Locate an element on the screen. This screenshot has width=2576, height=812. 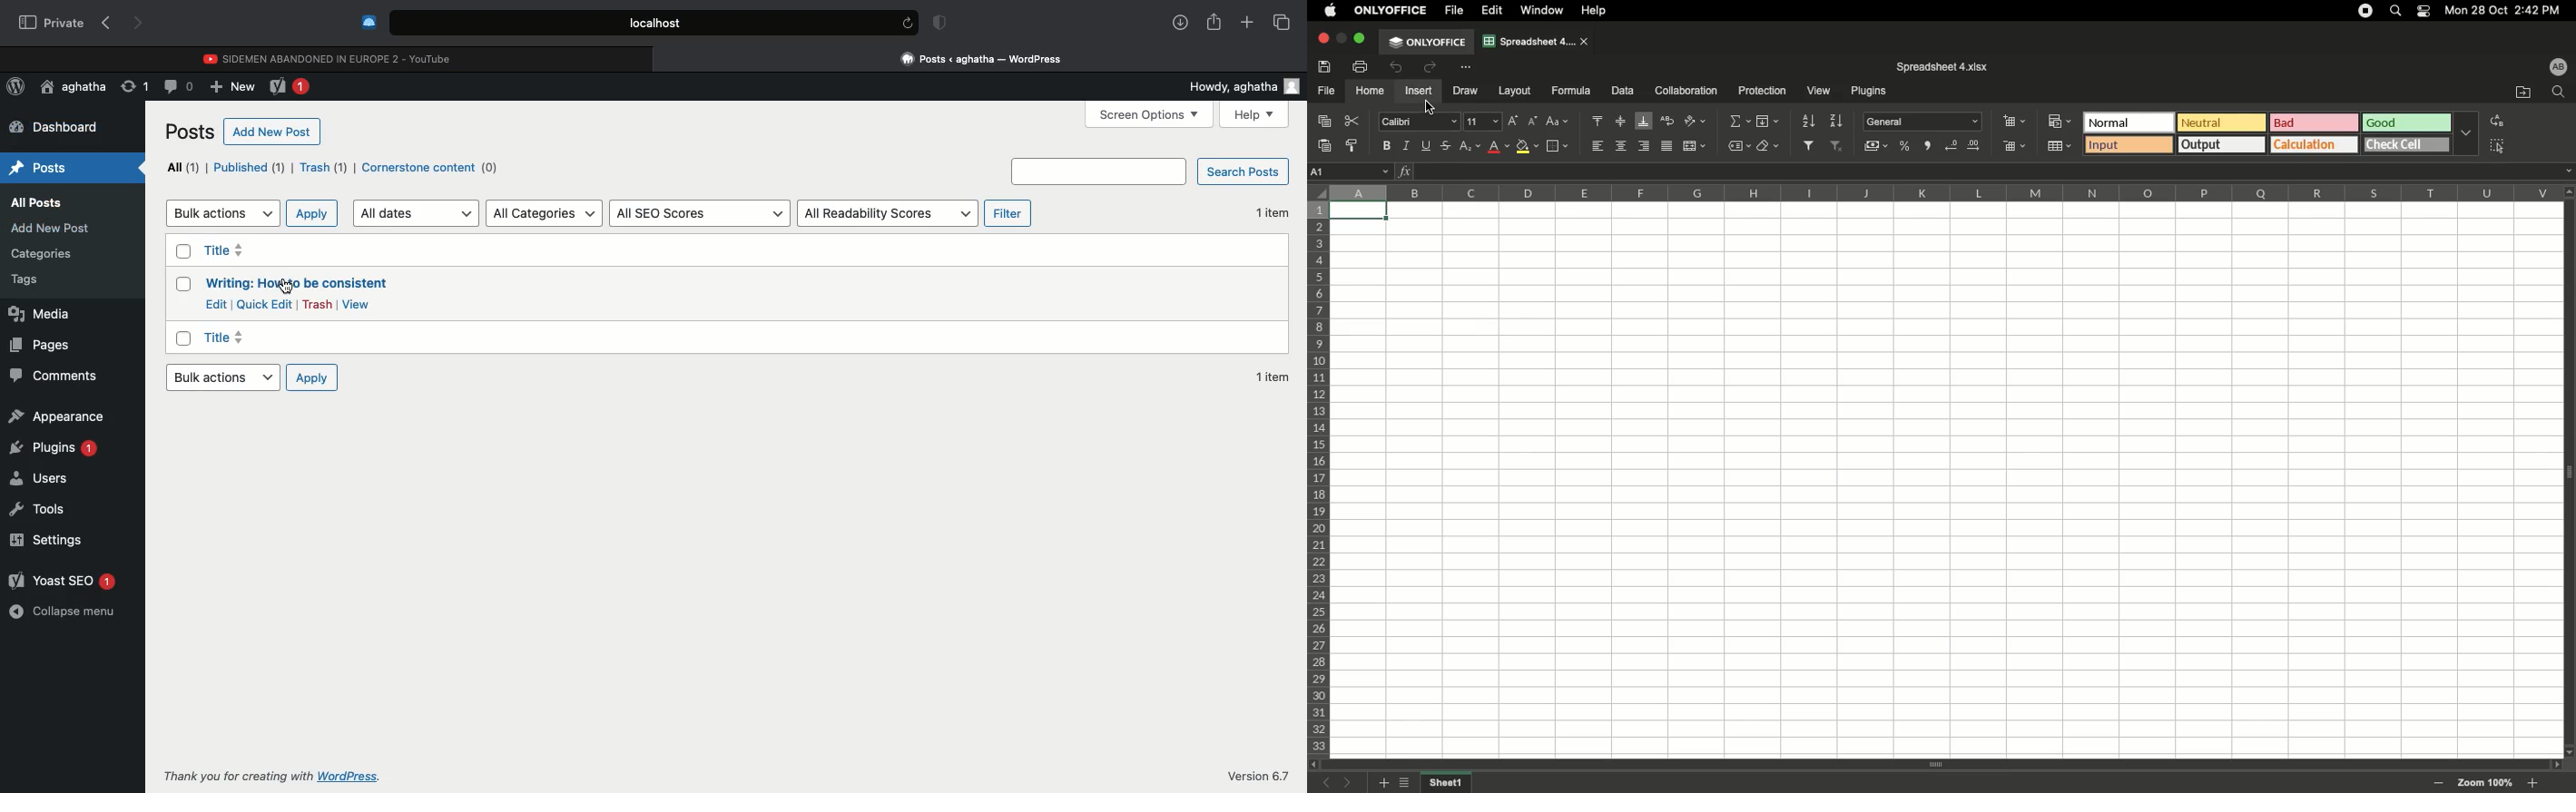
settings is located at coordinates (60, 542).